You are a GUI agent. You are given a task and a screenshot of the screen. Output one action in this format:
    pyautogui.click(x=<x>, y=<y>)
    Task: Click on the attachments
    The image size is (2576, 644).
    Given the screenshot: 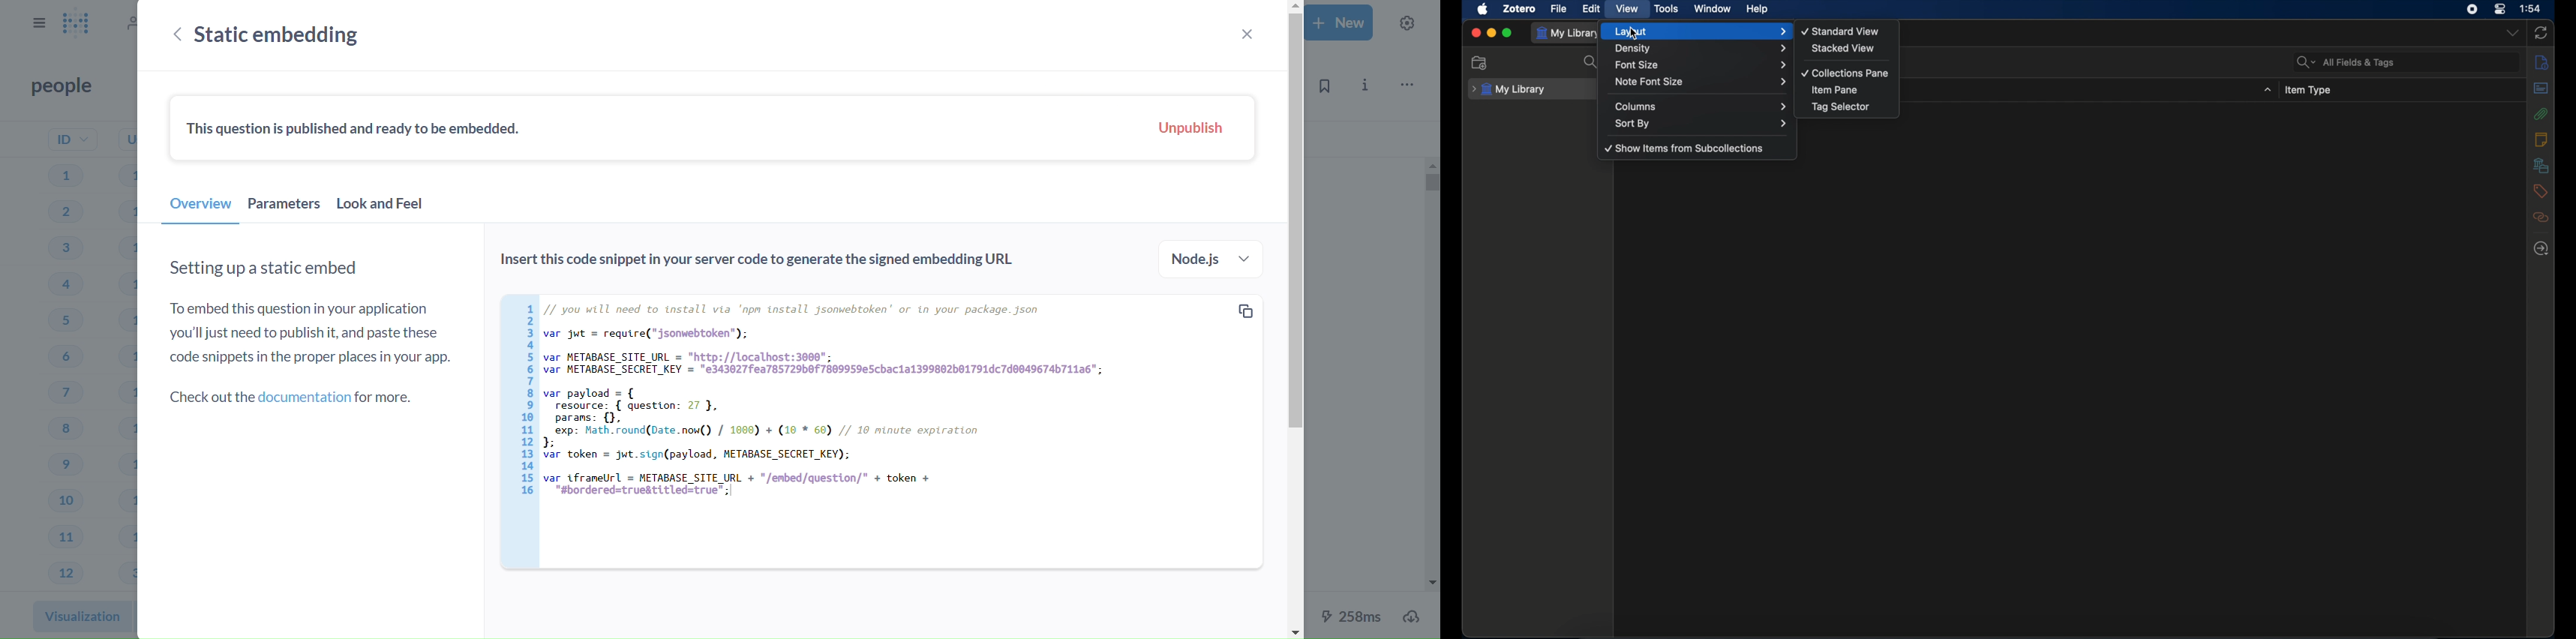 What is the action you would take?
    pyautogui.click(x=2542, y=114)
    